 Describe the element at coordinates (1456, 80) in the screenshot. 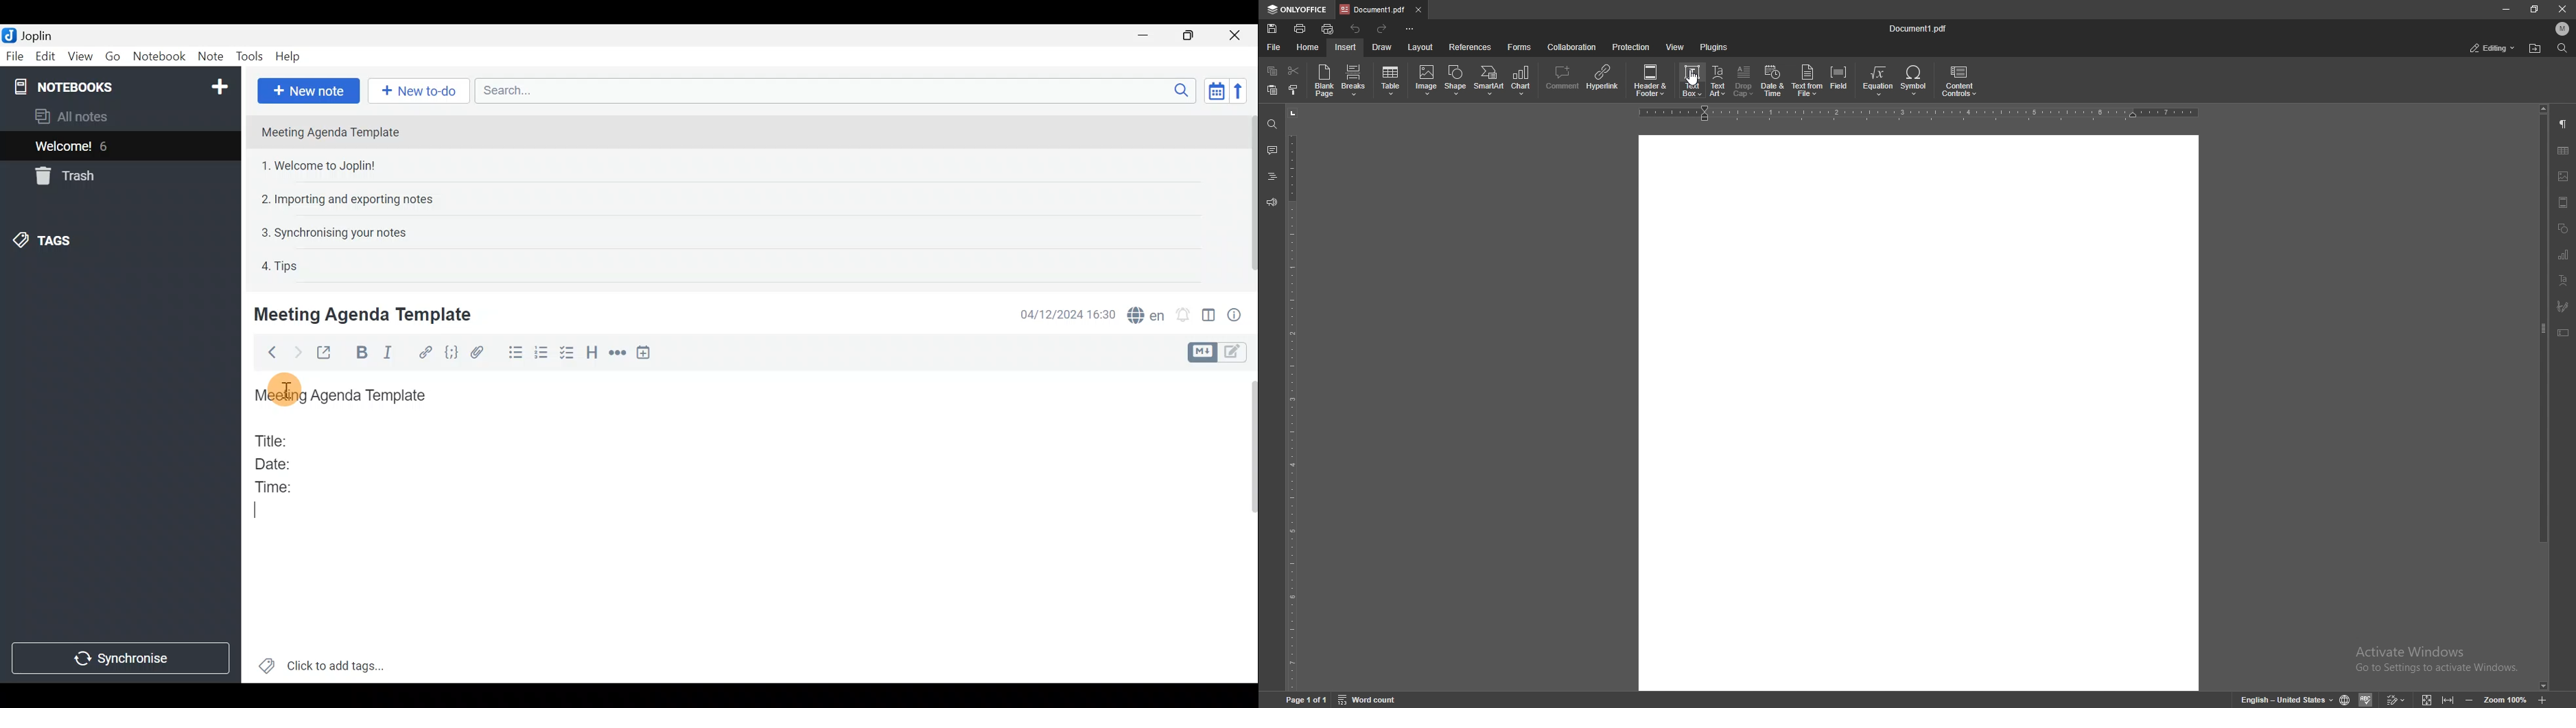

I see `shape` at that location.